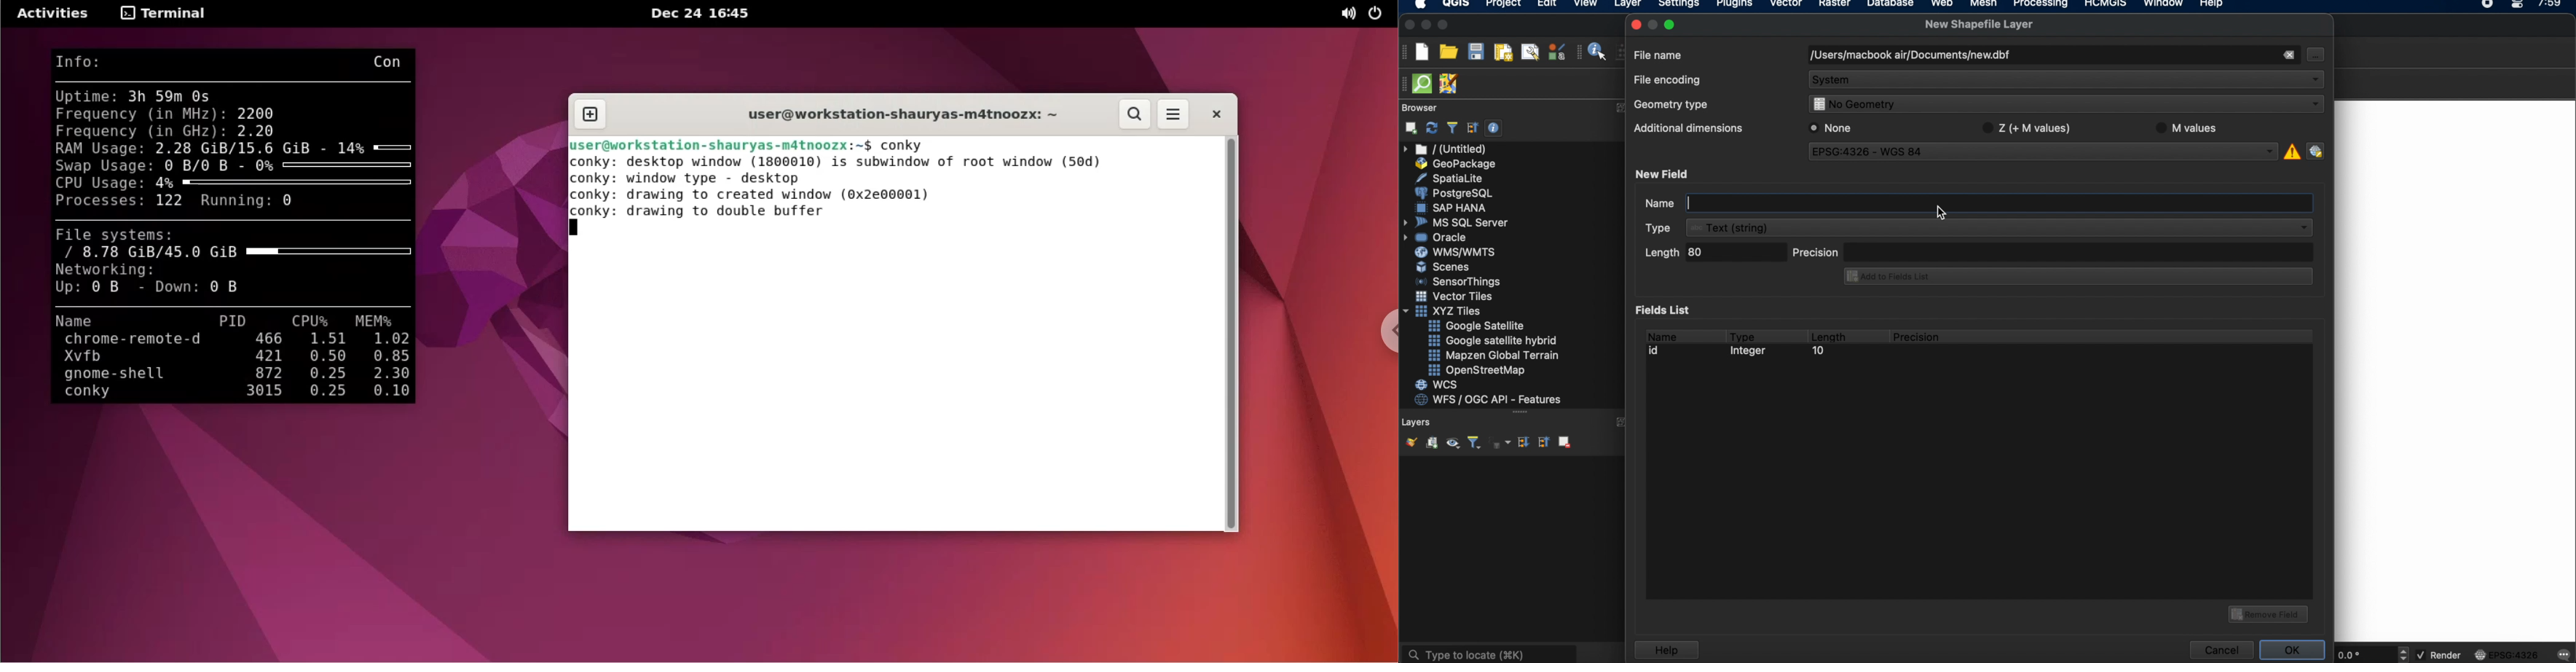  I want to click on Z (+ M values), so click(2029, 126).